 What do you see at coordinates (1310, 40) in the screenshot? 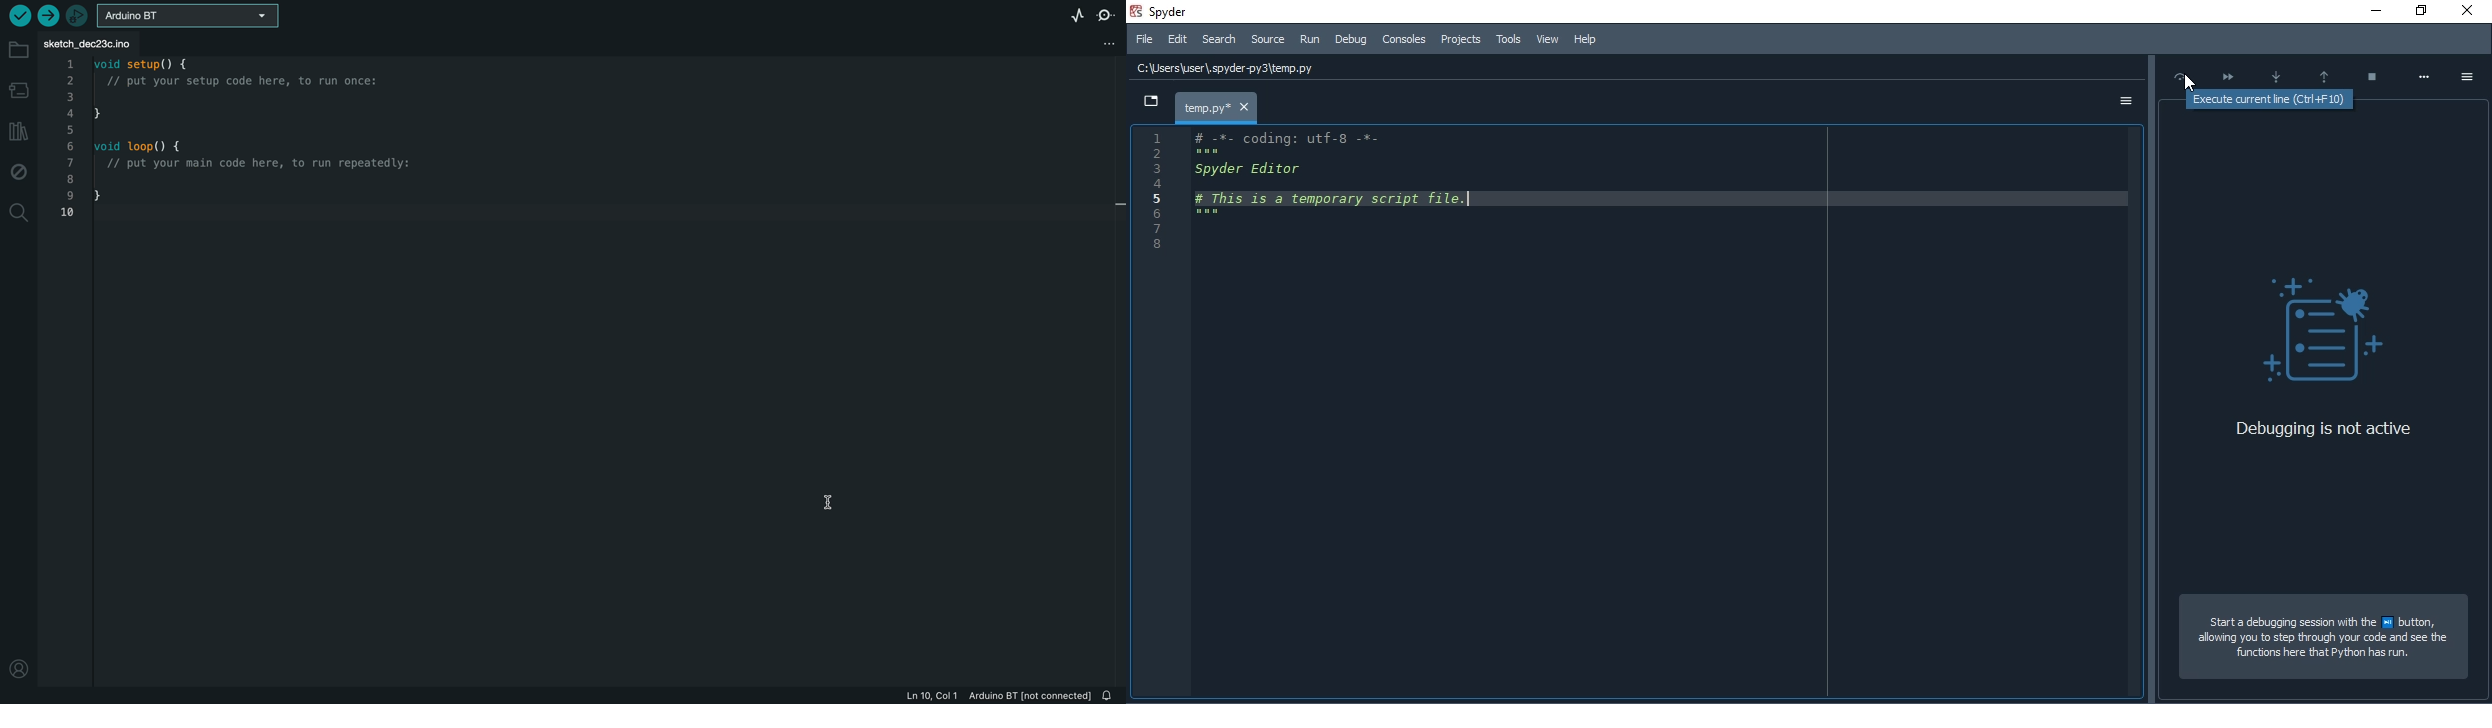
I see `Run` at bounding box center [1310, 40].